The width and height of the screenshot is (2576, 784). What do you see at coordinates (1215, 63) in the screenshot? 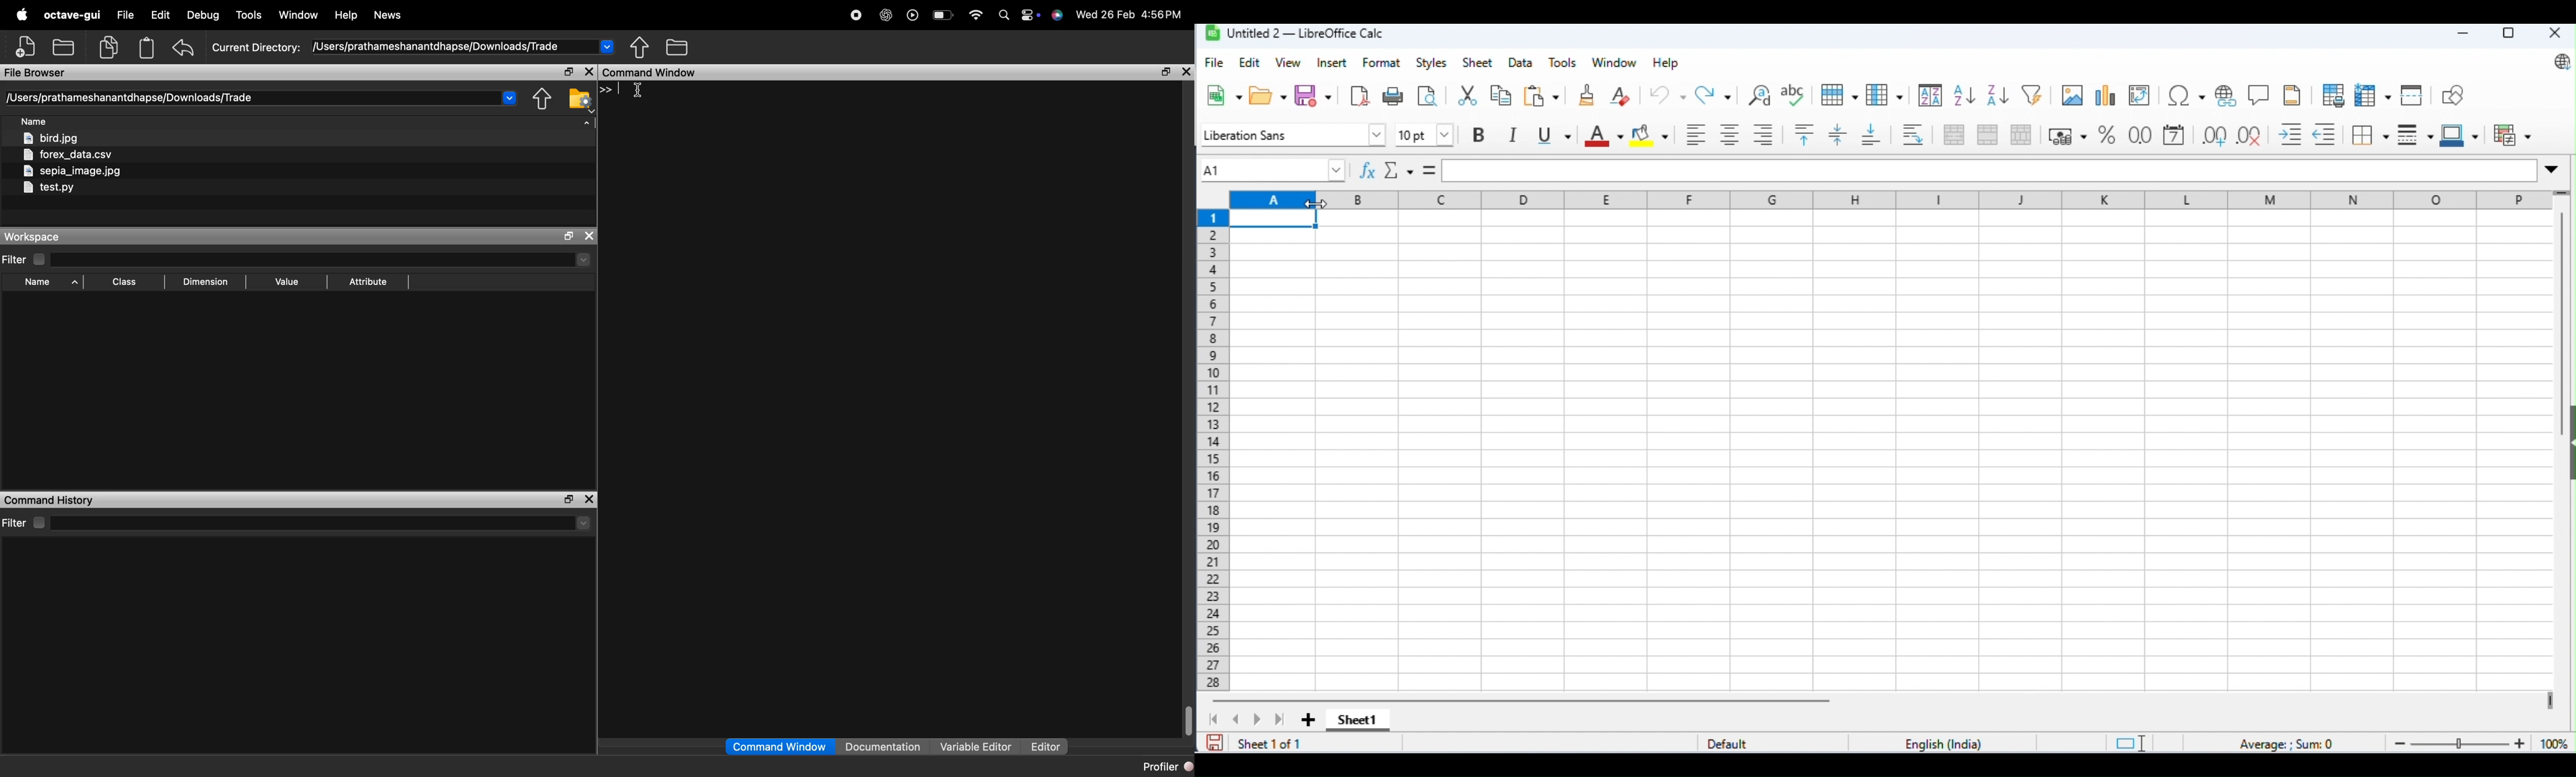
I see `file` at bounding box center [1215, 63].